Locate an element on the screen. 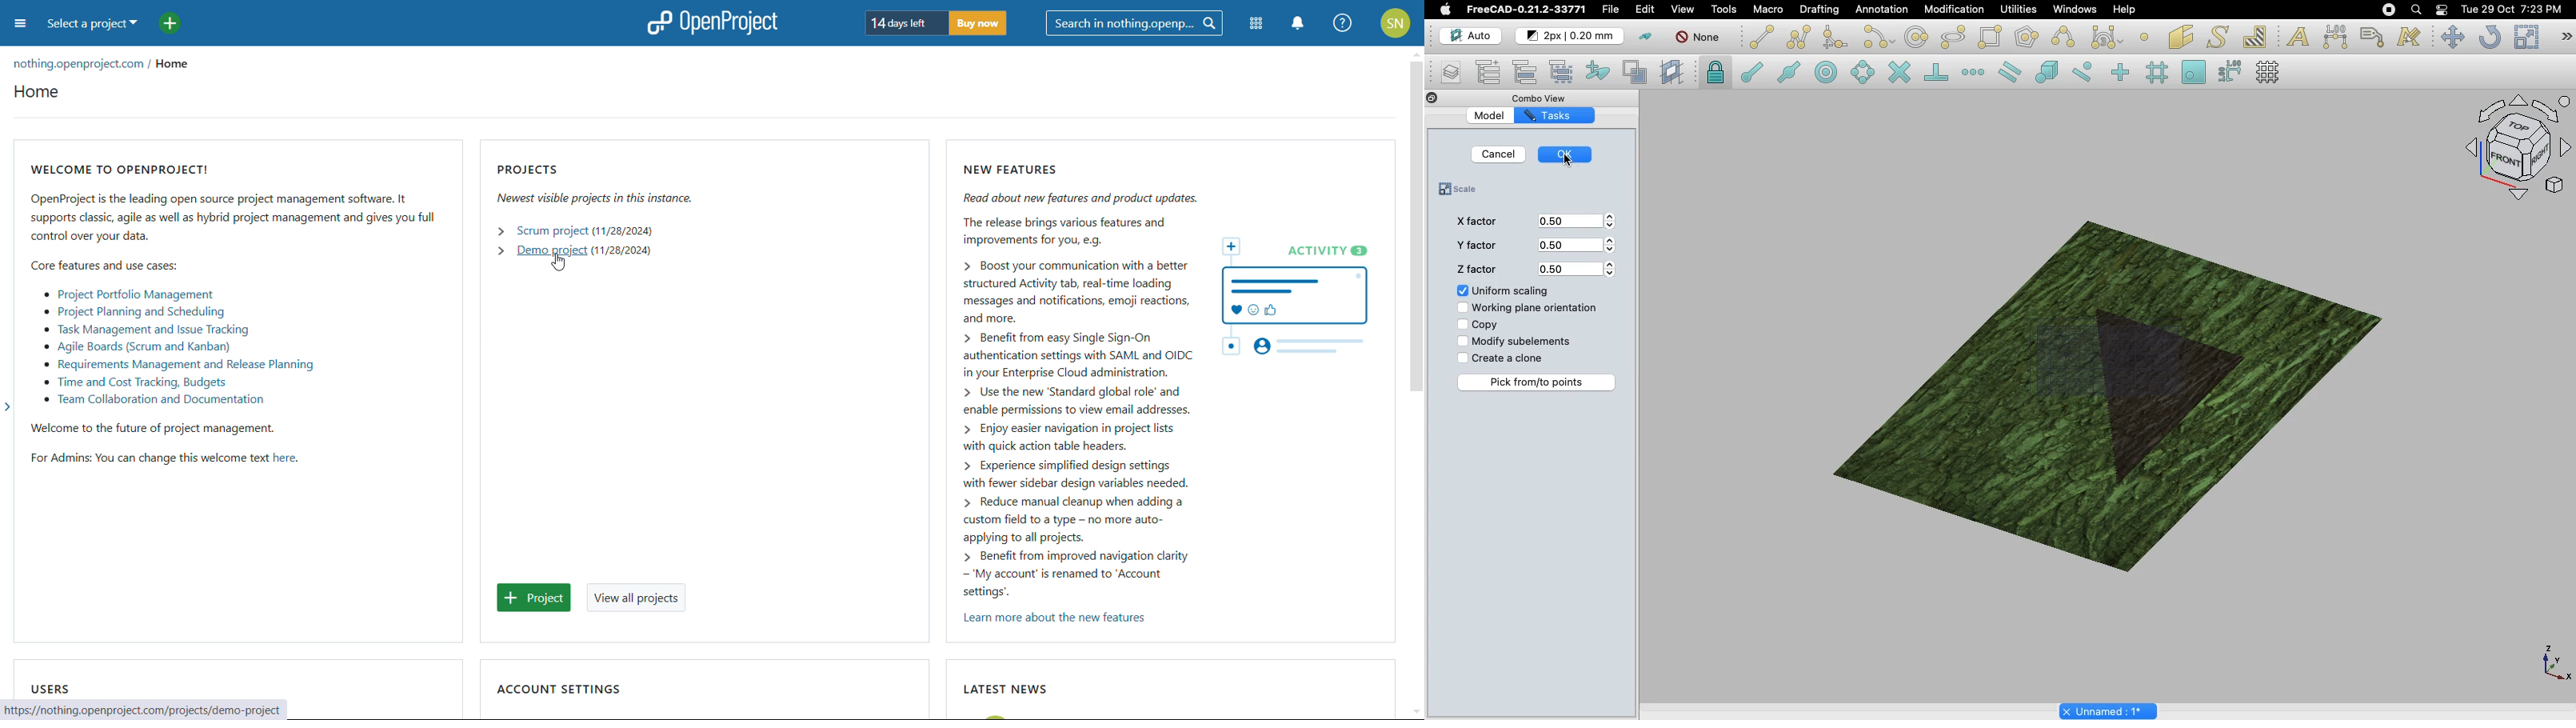 The image size is (2576, 728). New scale is located at coordinates (2161, 397).